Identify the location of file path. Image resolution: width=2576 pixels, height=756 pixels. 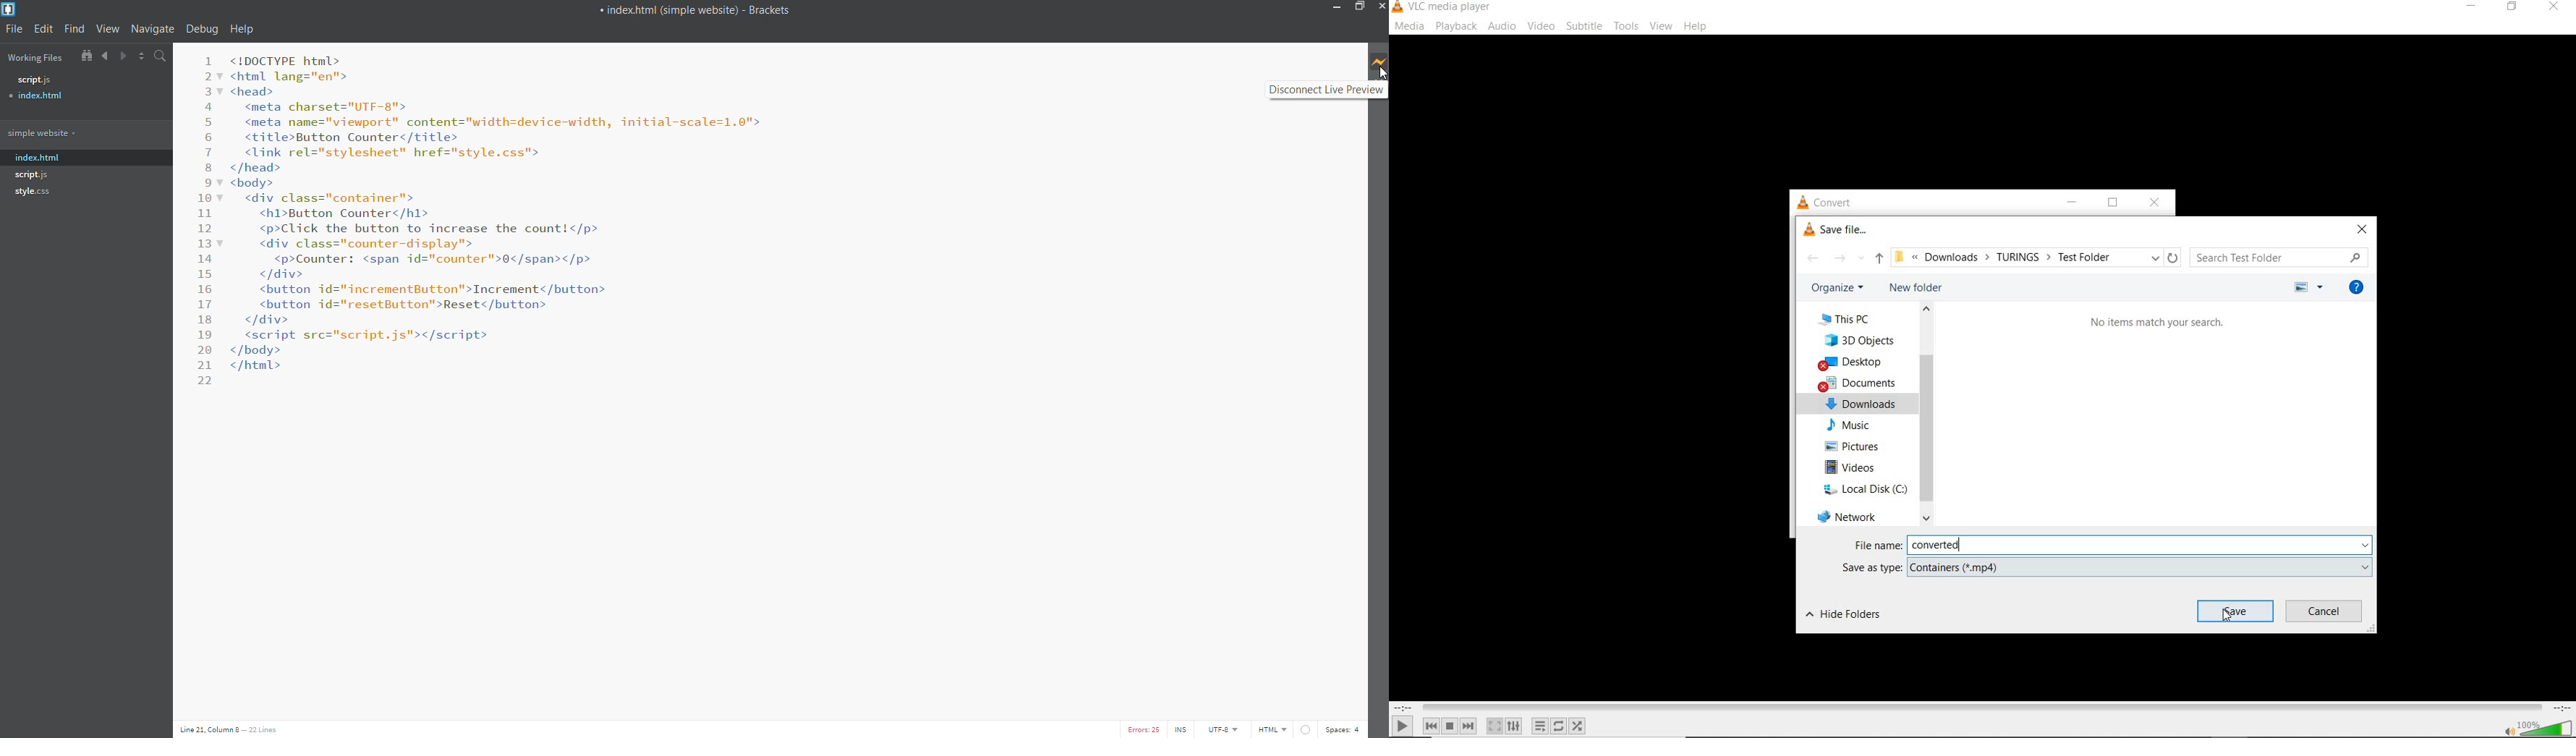
(2016, 257).